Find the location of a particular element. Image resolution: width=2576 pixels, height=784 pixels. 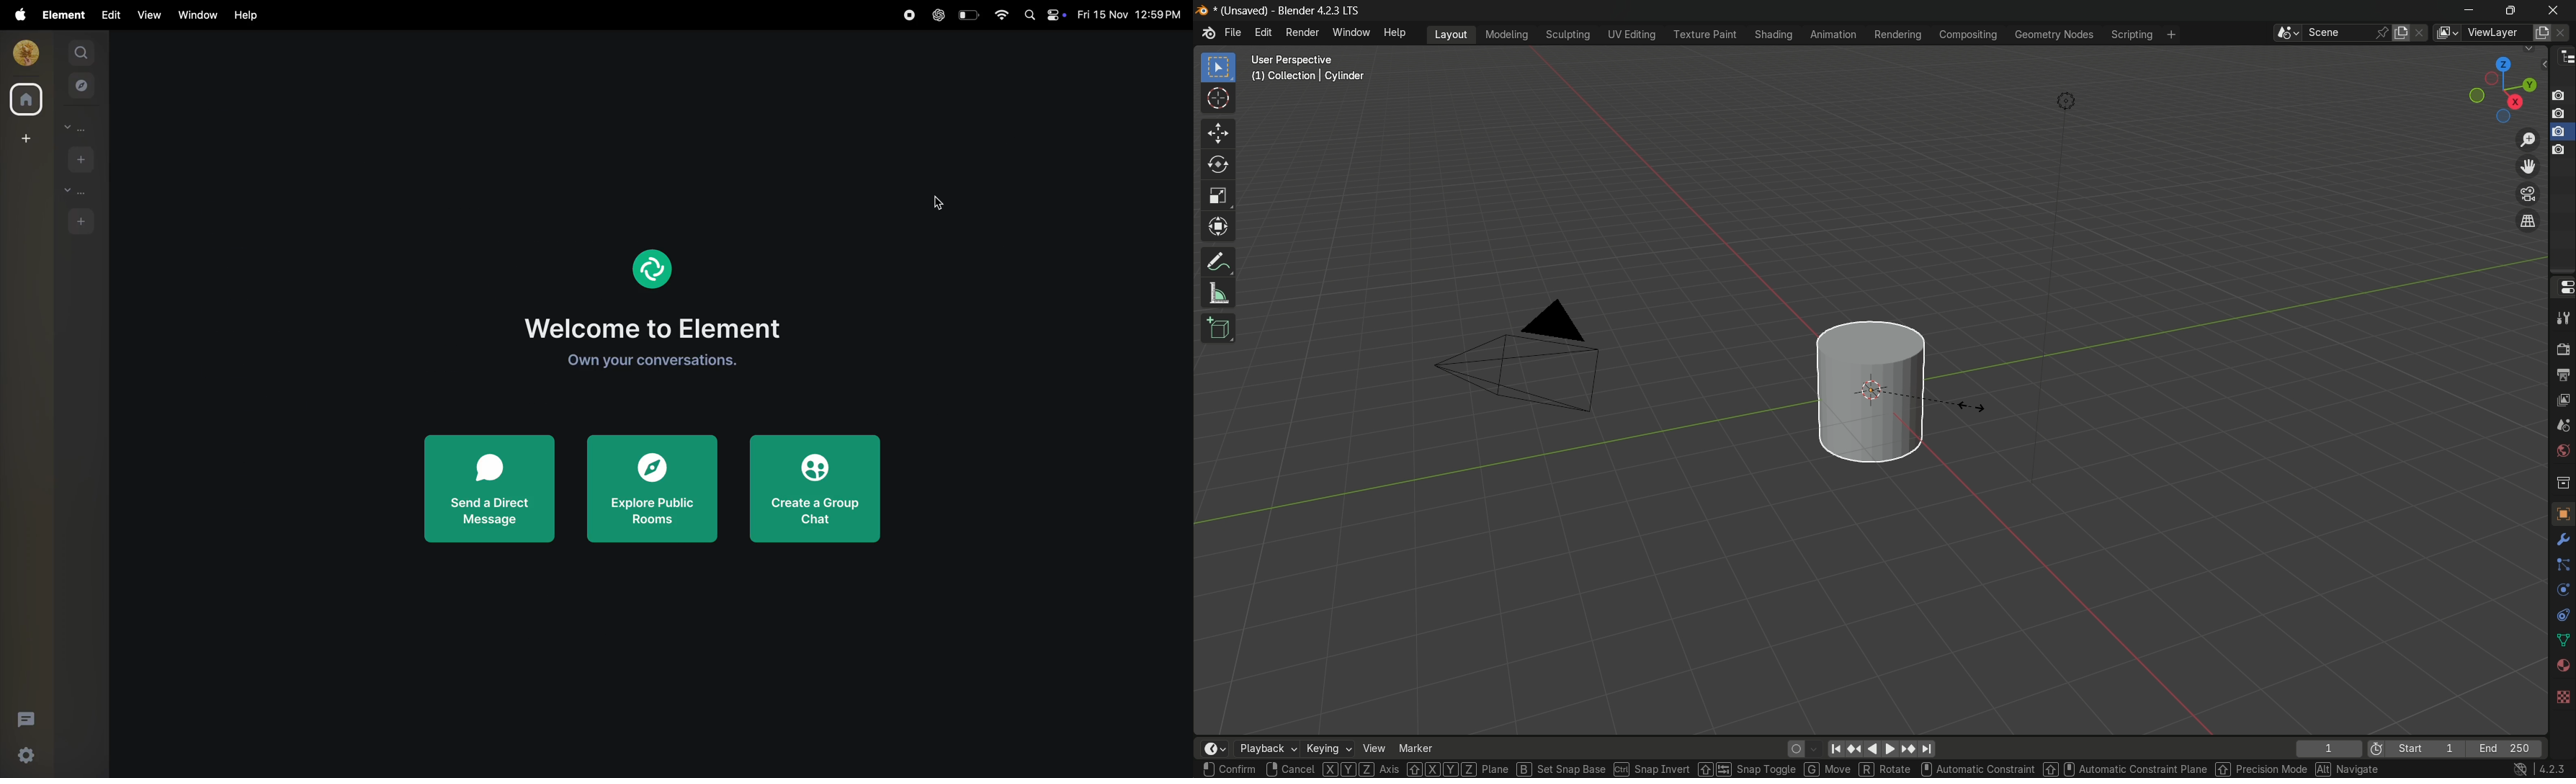

End 250 is located at coordinates (2508, 748).